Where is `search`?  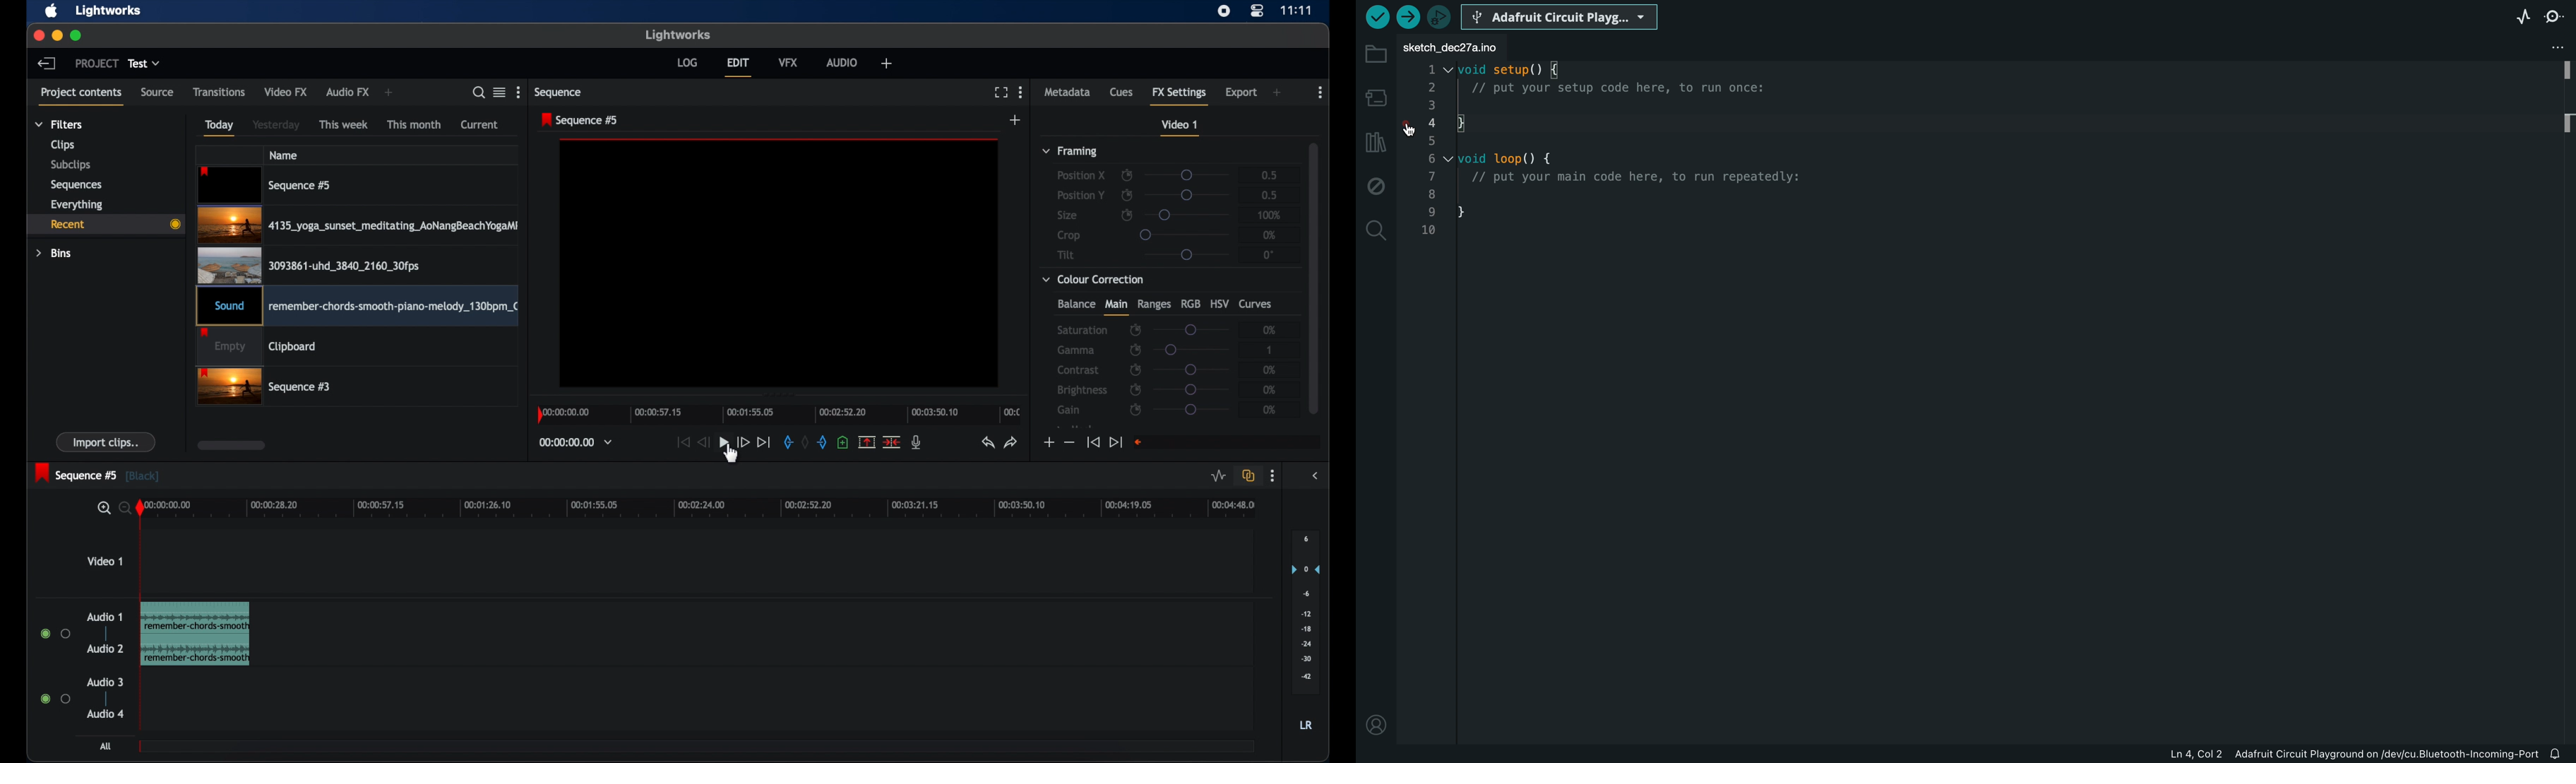 search is located at coordinates (479, 93).